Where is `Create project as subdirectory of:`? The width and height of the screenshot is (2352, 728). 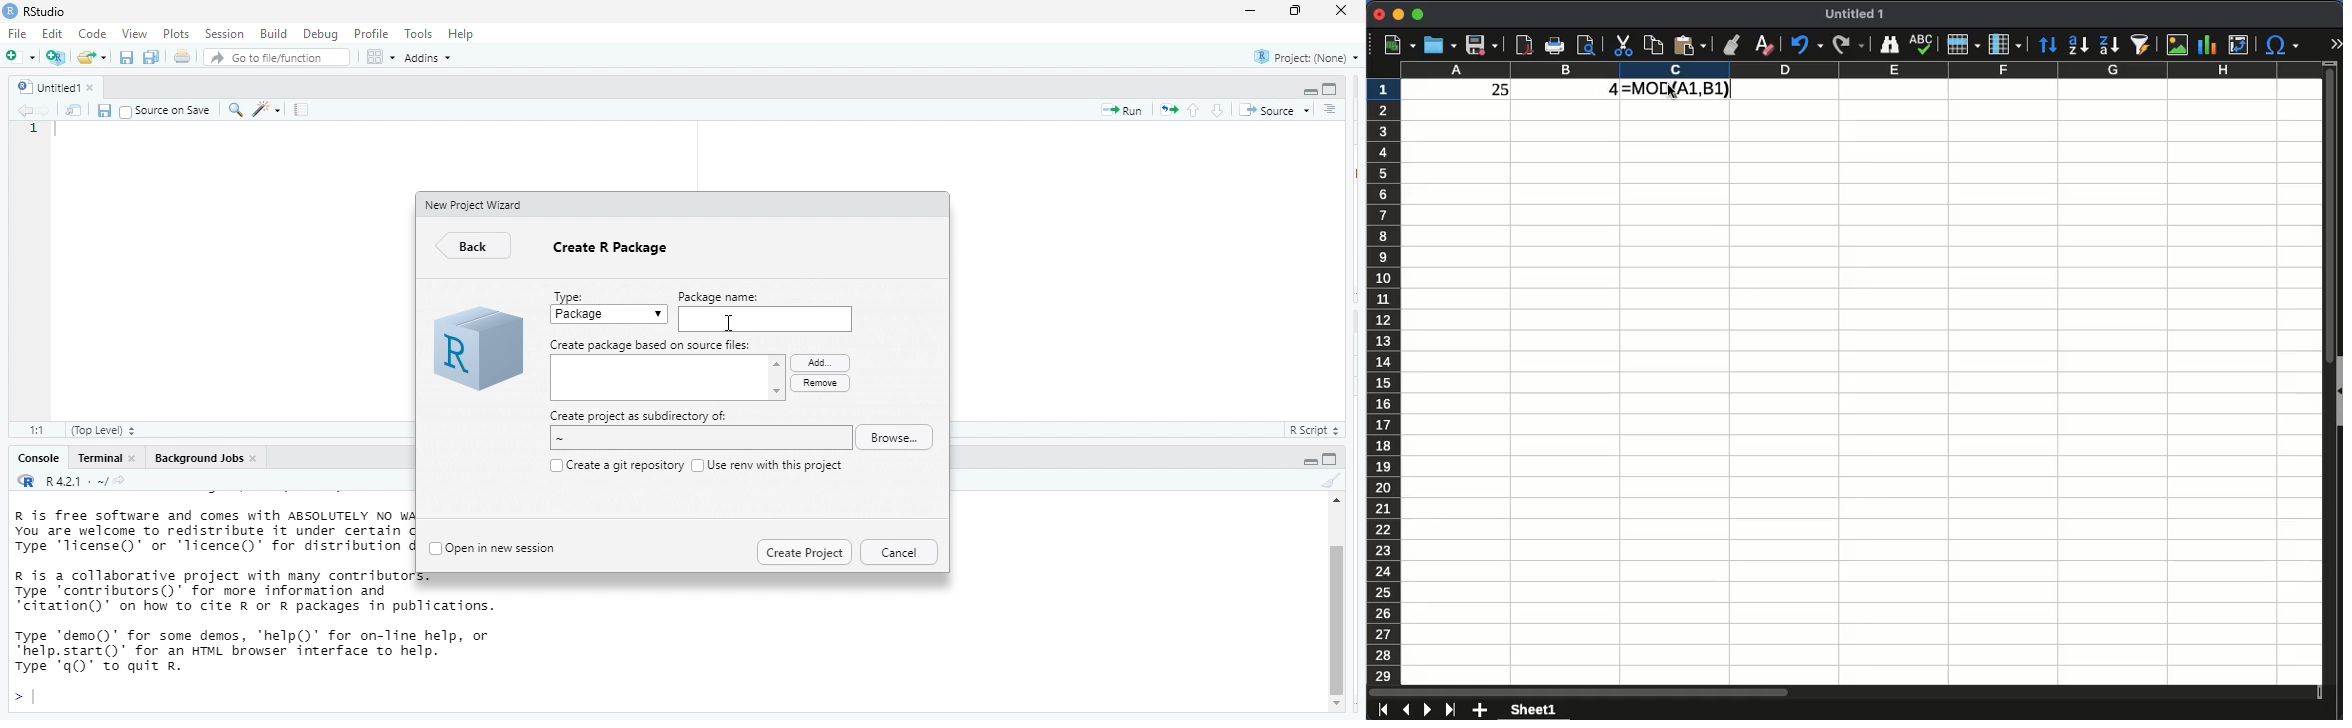
Create project as subdirectory of: is located at coordinates (639, 416).